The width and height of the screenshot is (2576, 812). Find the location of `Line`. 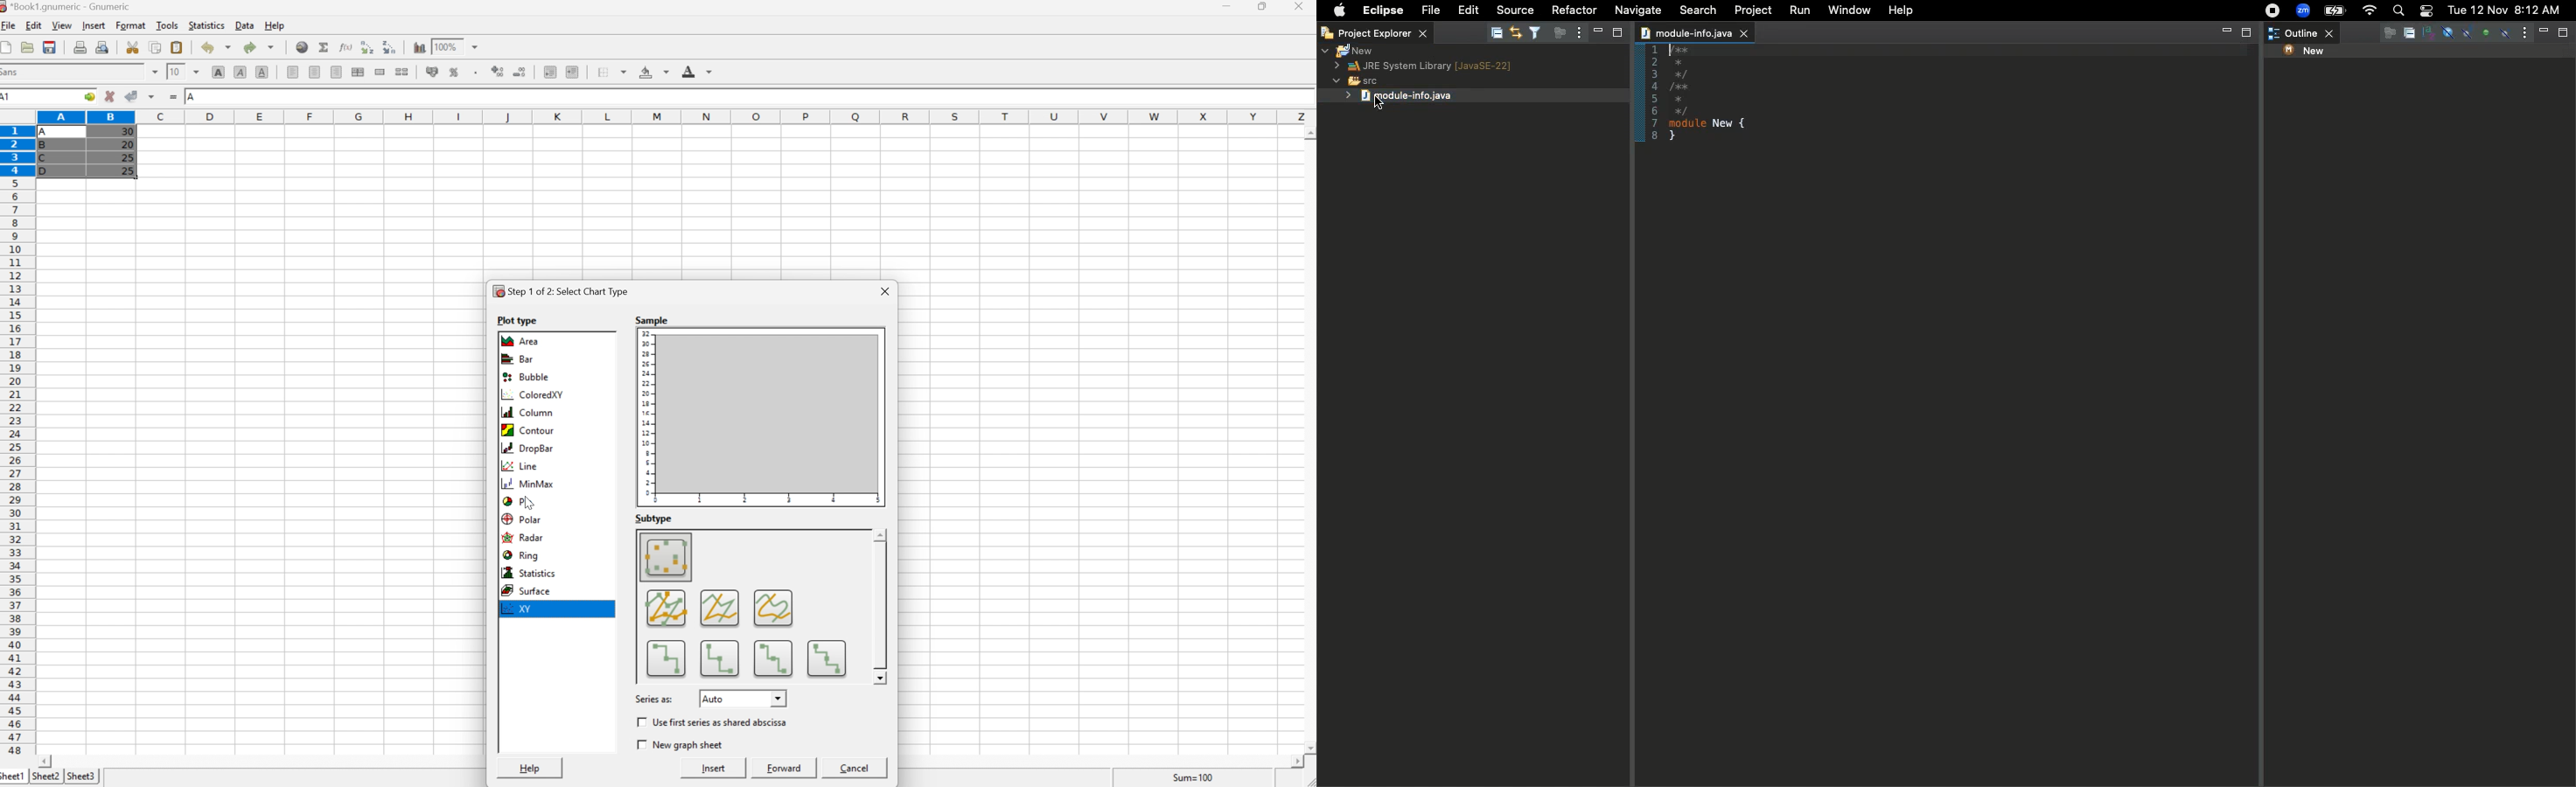

Line is located at coordinates (521, 466).